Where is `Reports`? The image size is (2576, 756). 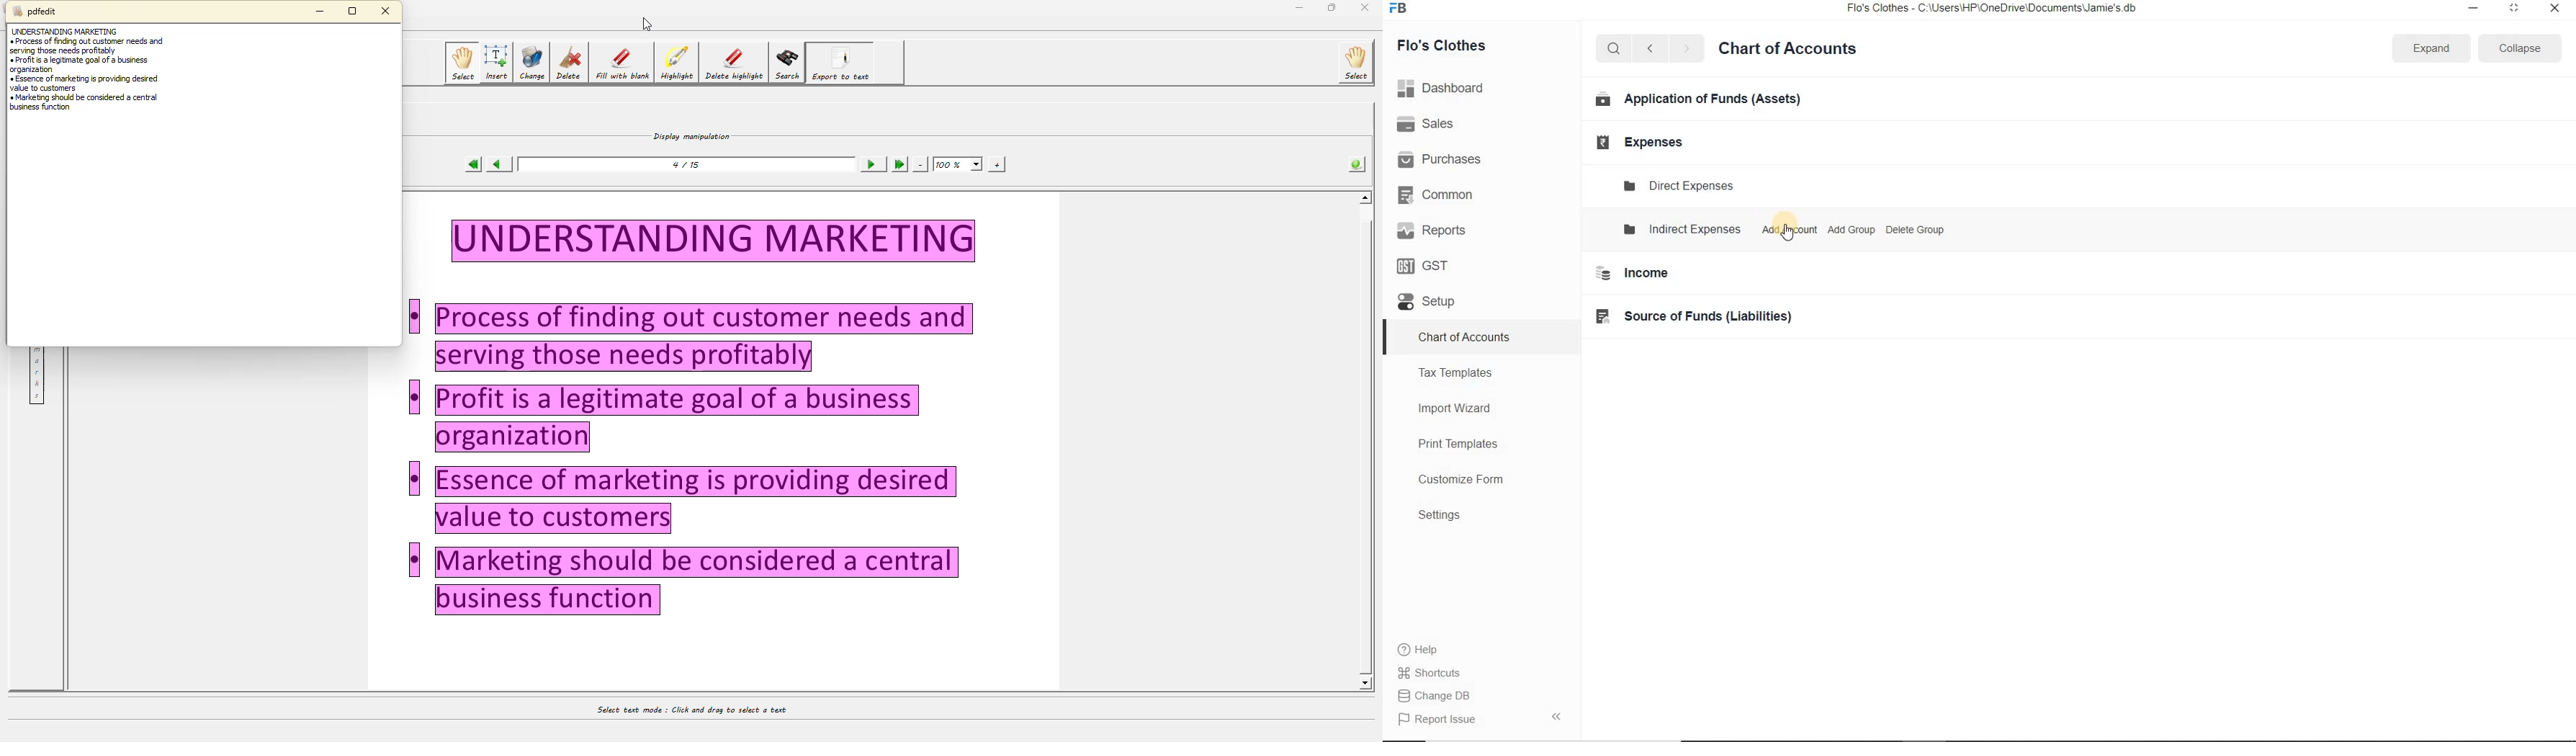 Reports is located at coordinates (1432, 230).